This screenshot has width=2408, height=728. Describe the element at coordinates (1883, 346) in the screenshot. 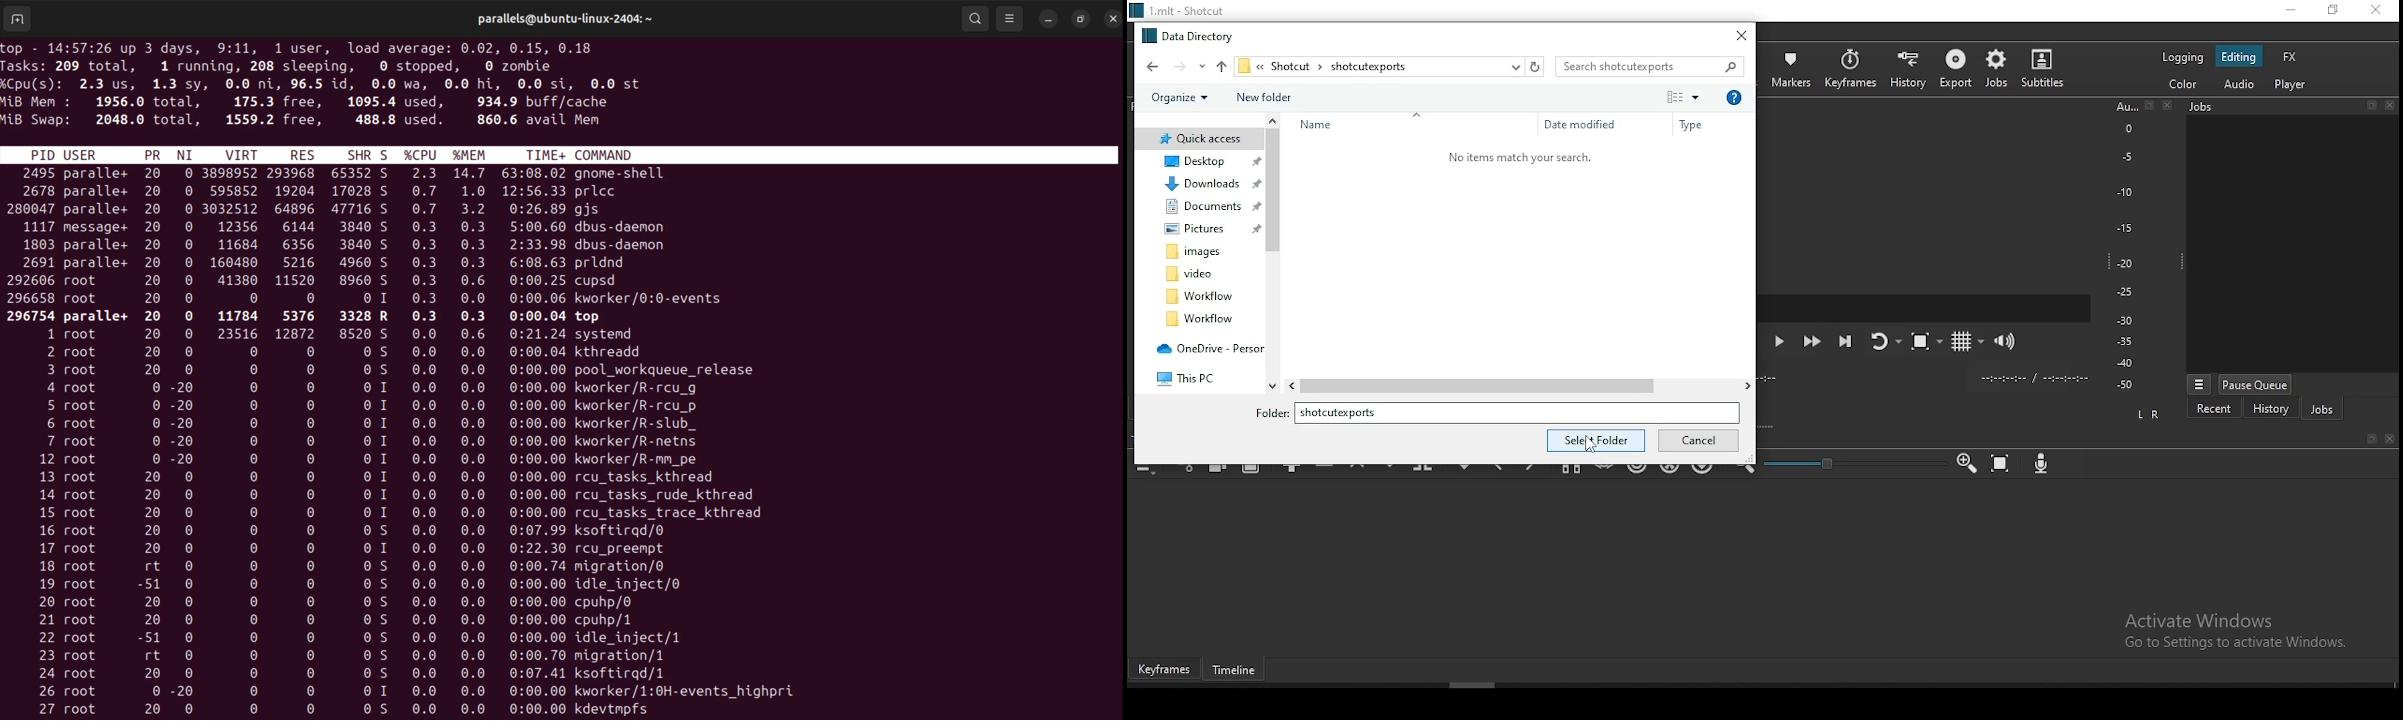

I see `toggle player after looping` at that location.